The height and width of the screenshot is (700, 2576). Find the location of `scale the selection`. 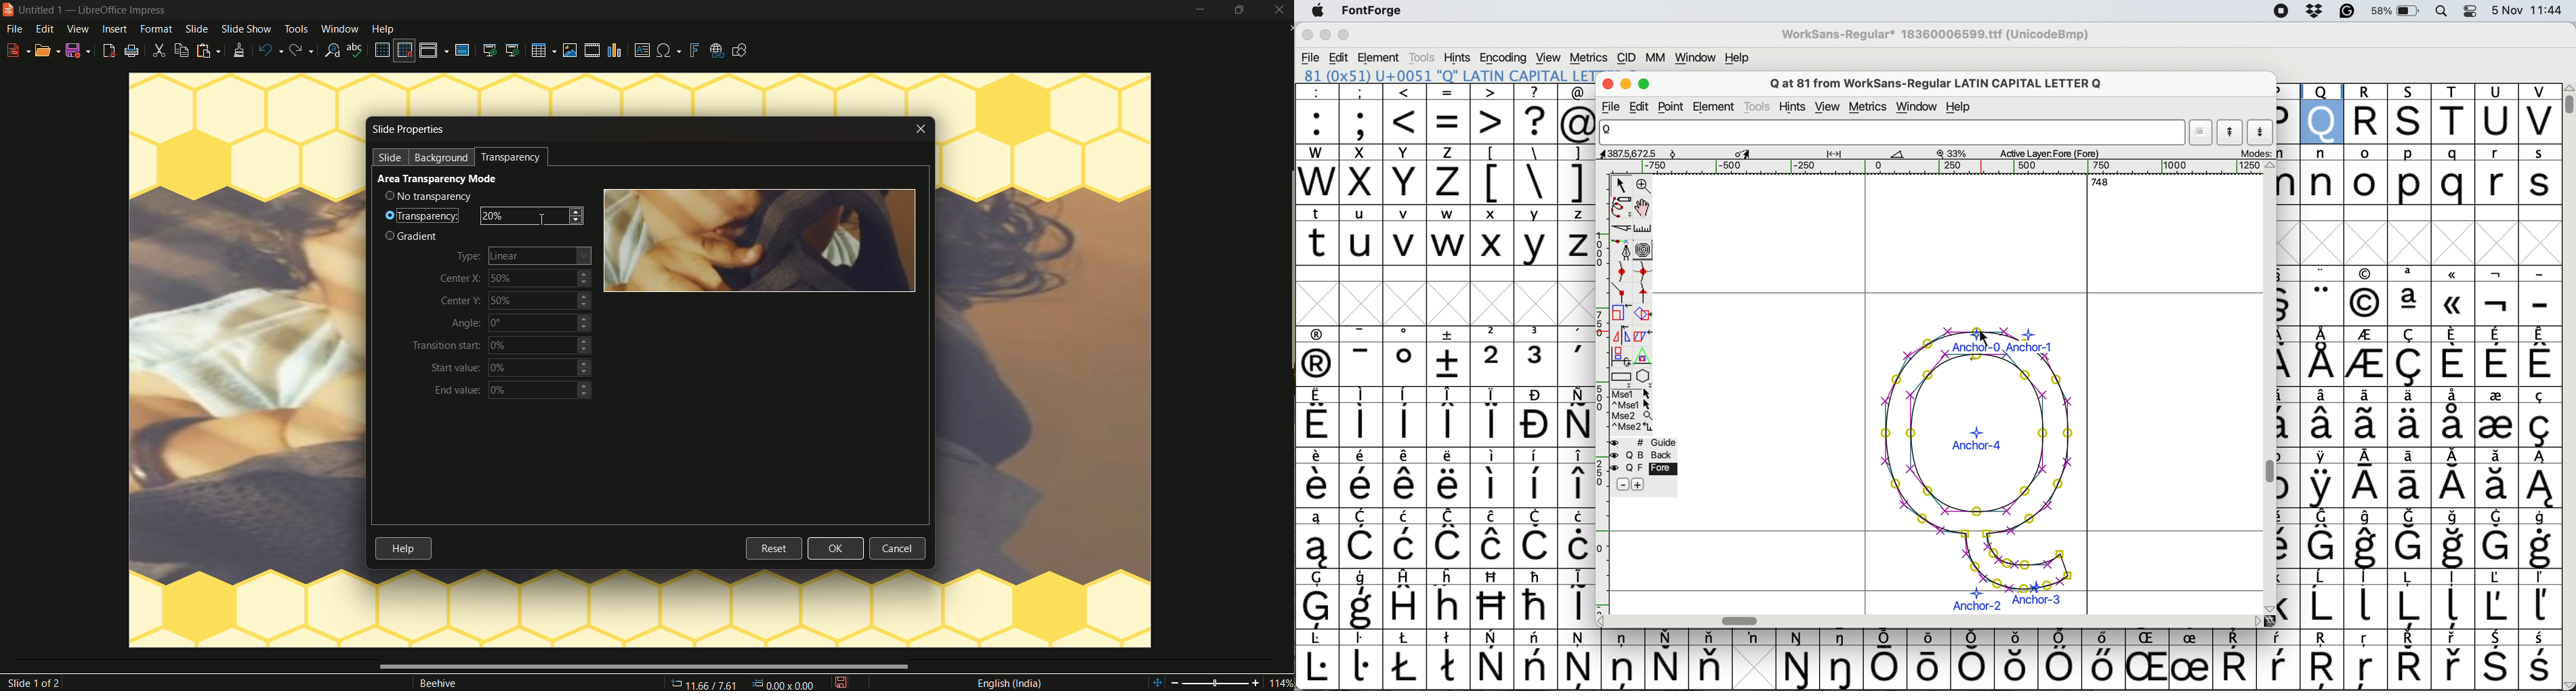

scale the selection is located at coordinates (1618, 314).